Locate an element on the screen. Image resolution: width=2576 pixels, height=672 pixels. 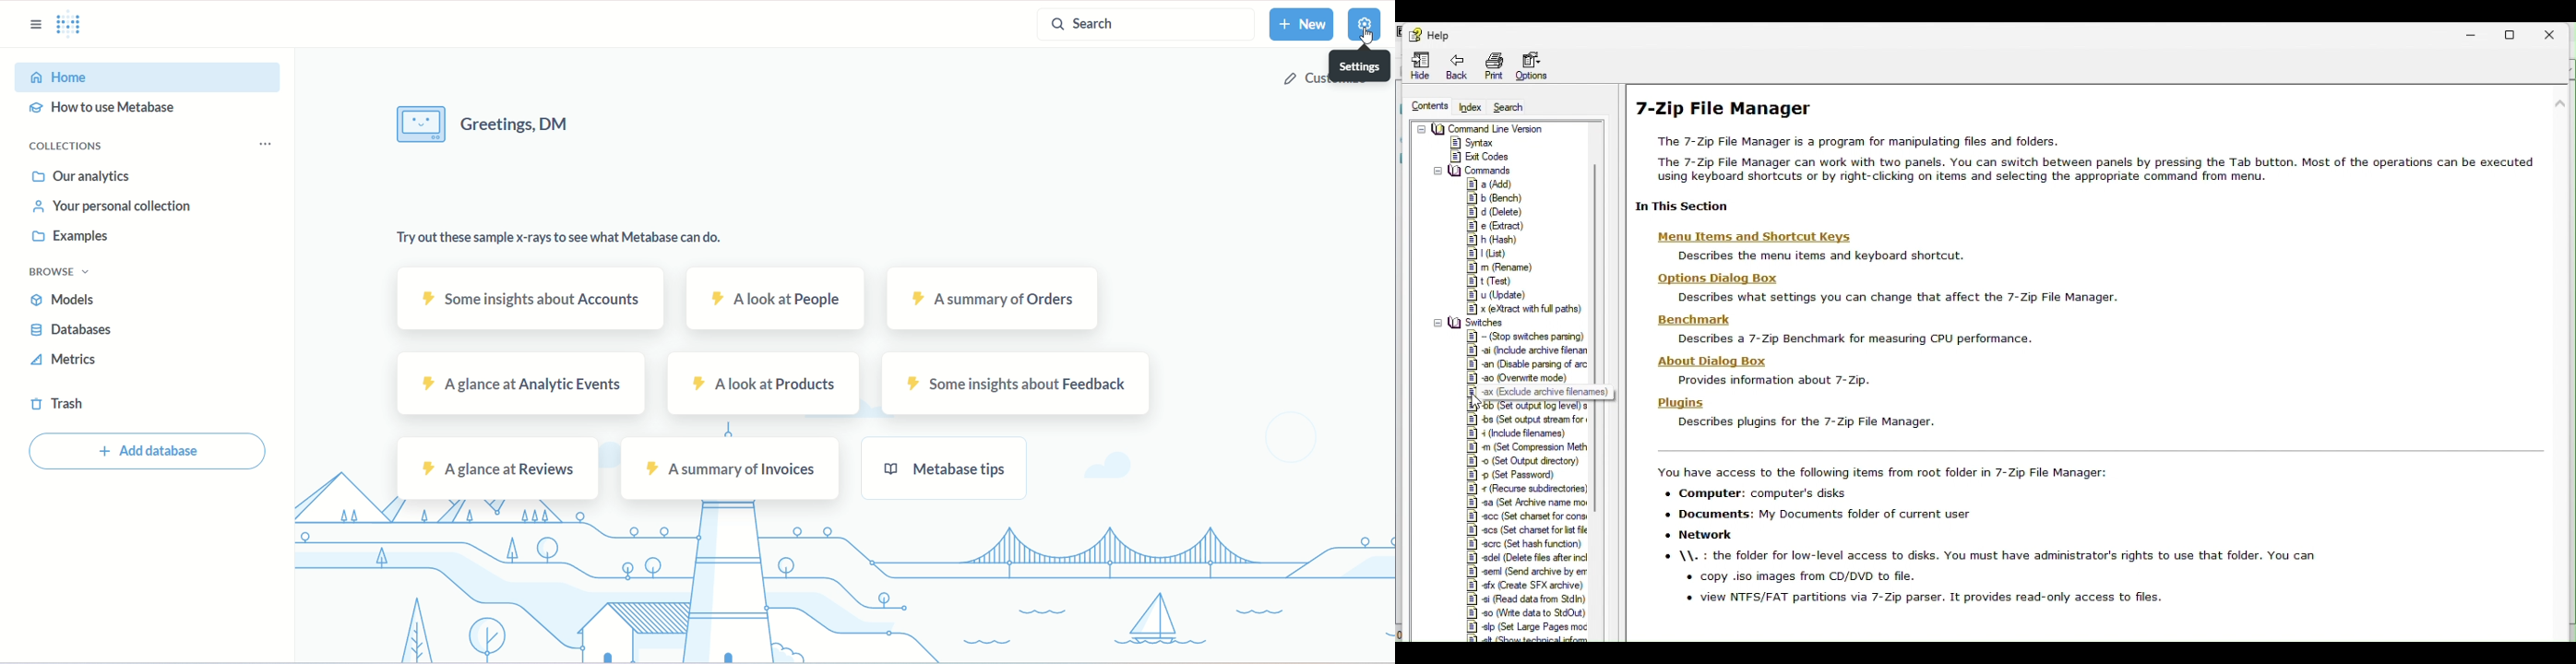
| &] 9 (Set Password) is located at coordinates (1519, 475).